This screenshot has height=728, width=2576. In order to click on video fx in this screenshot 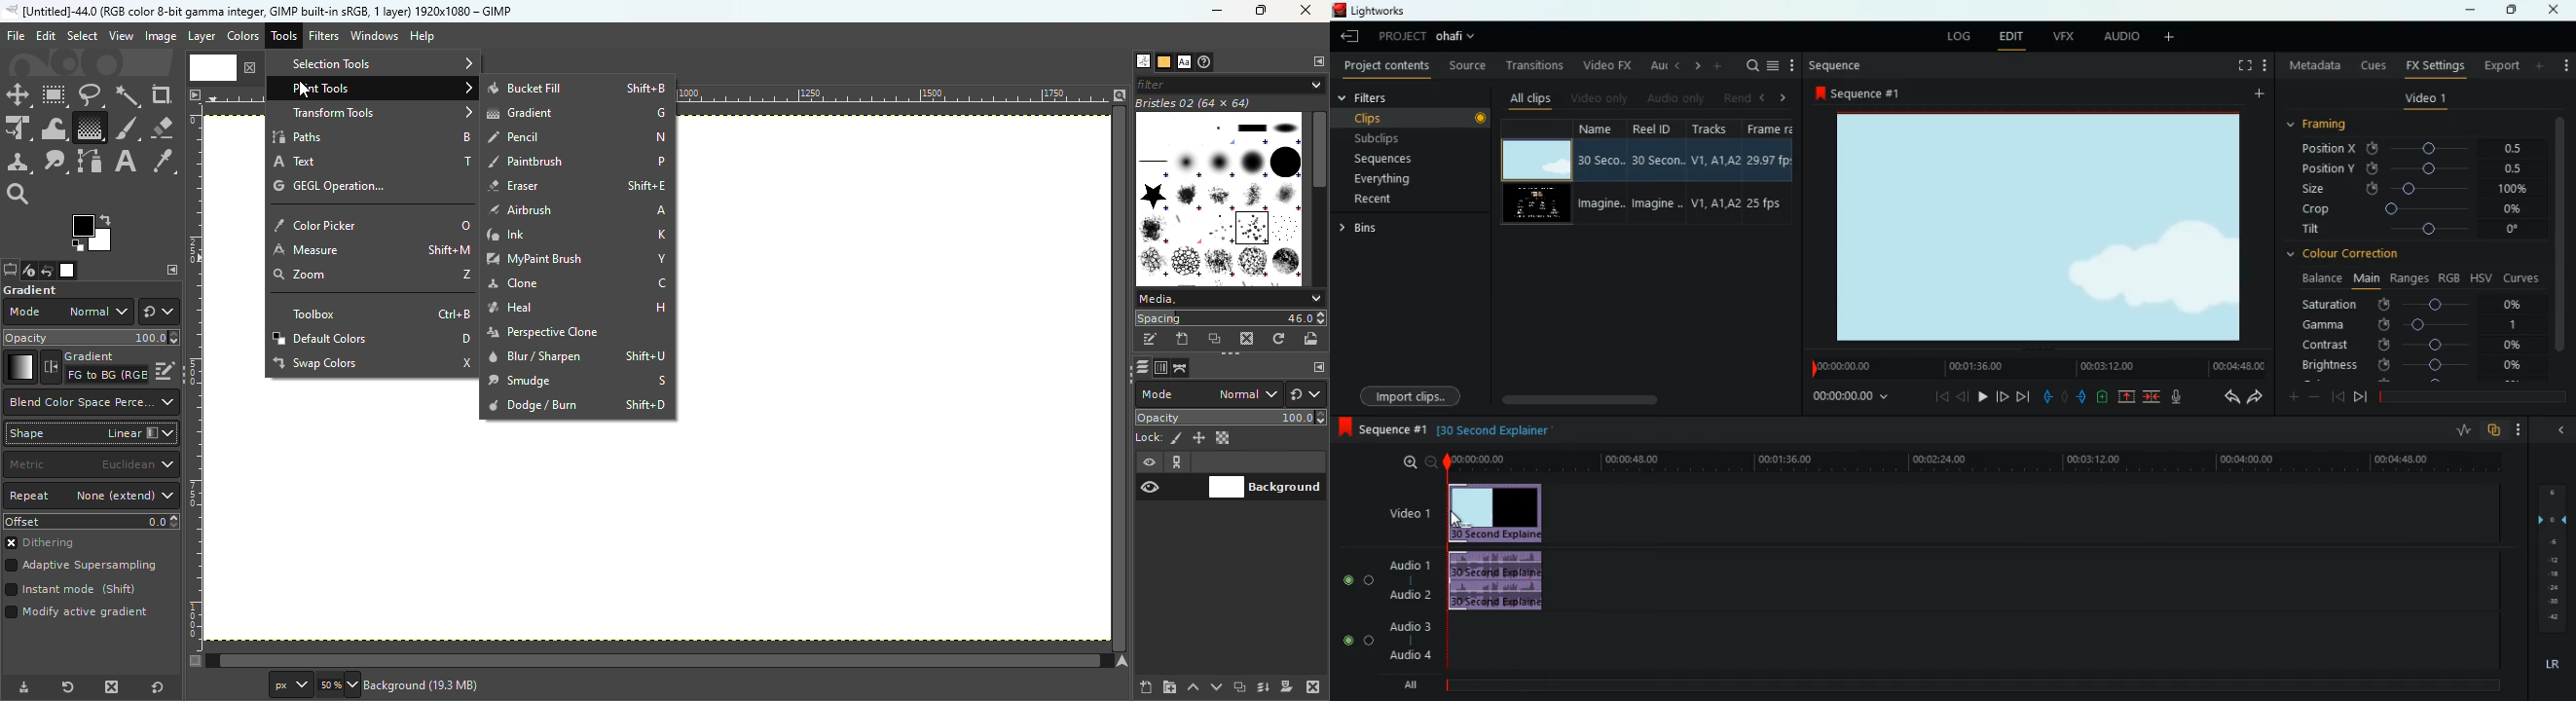, I will do `click(1608, 66)`.